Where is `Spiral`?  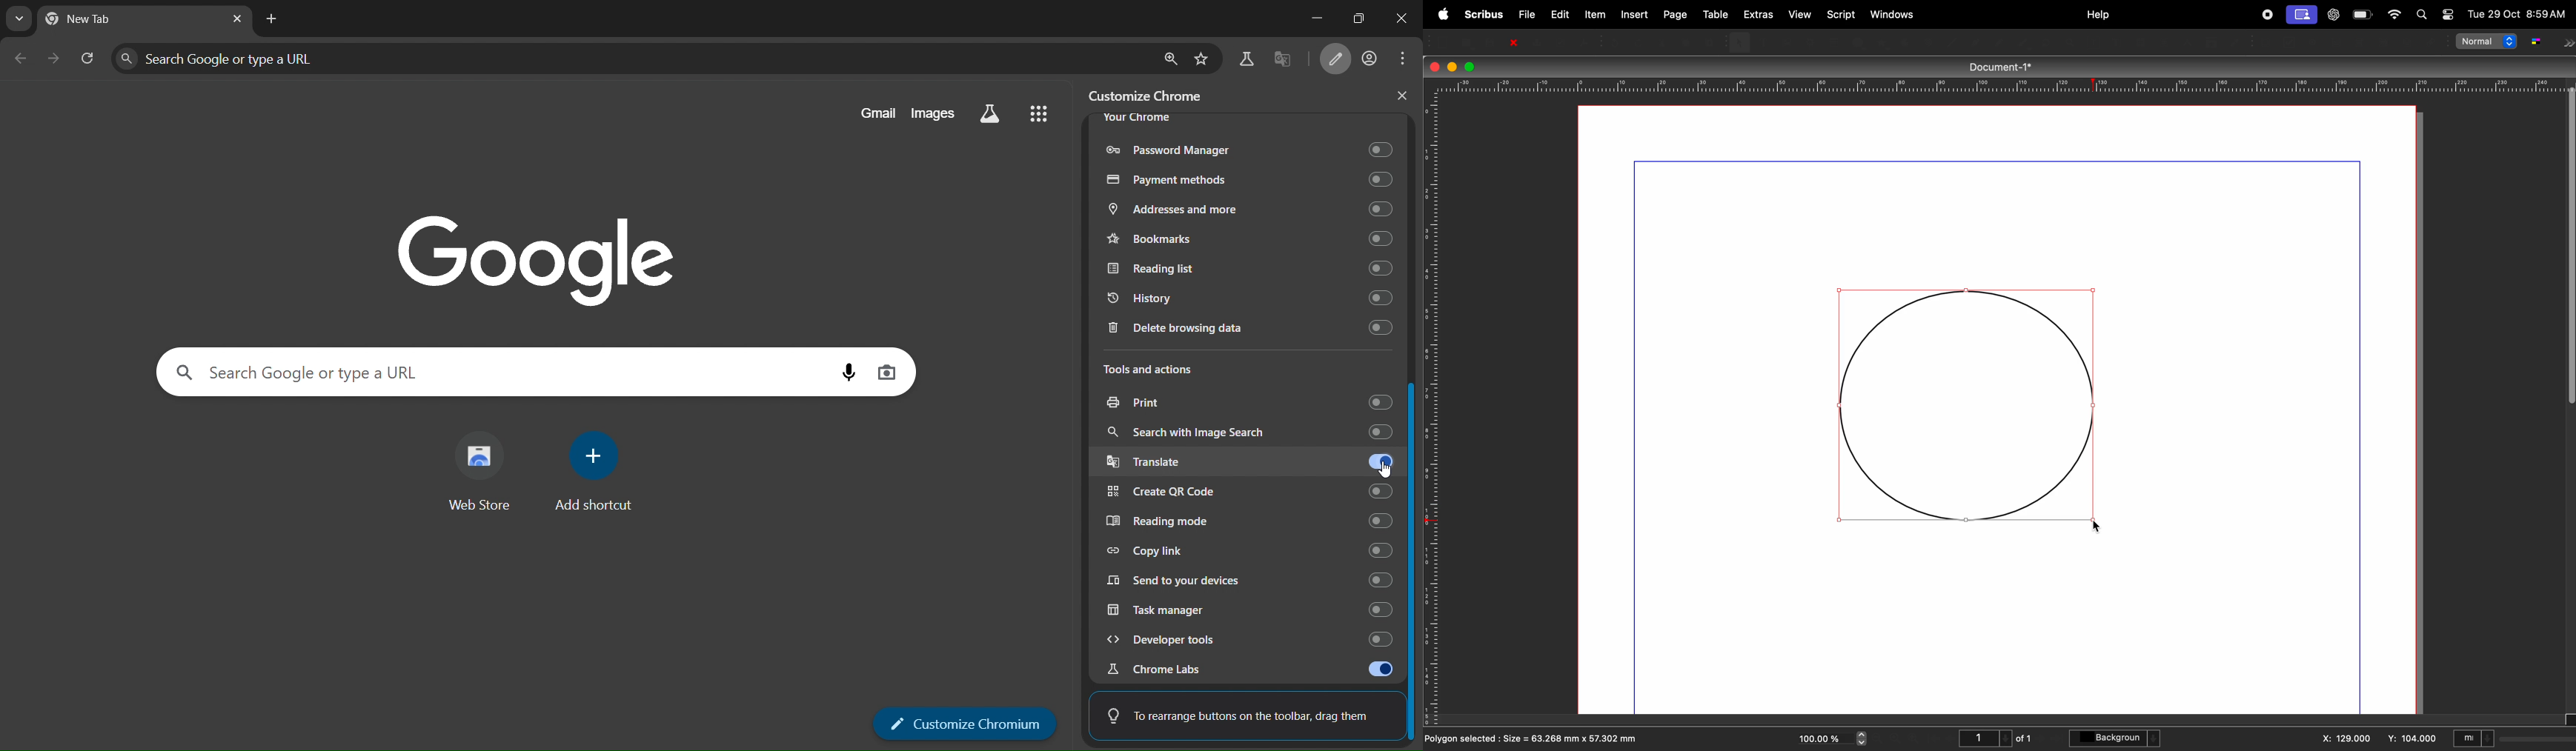
Spiral is located at coordinates (1928, 42).